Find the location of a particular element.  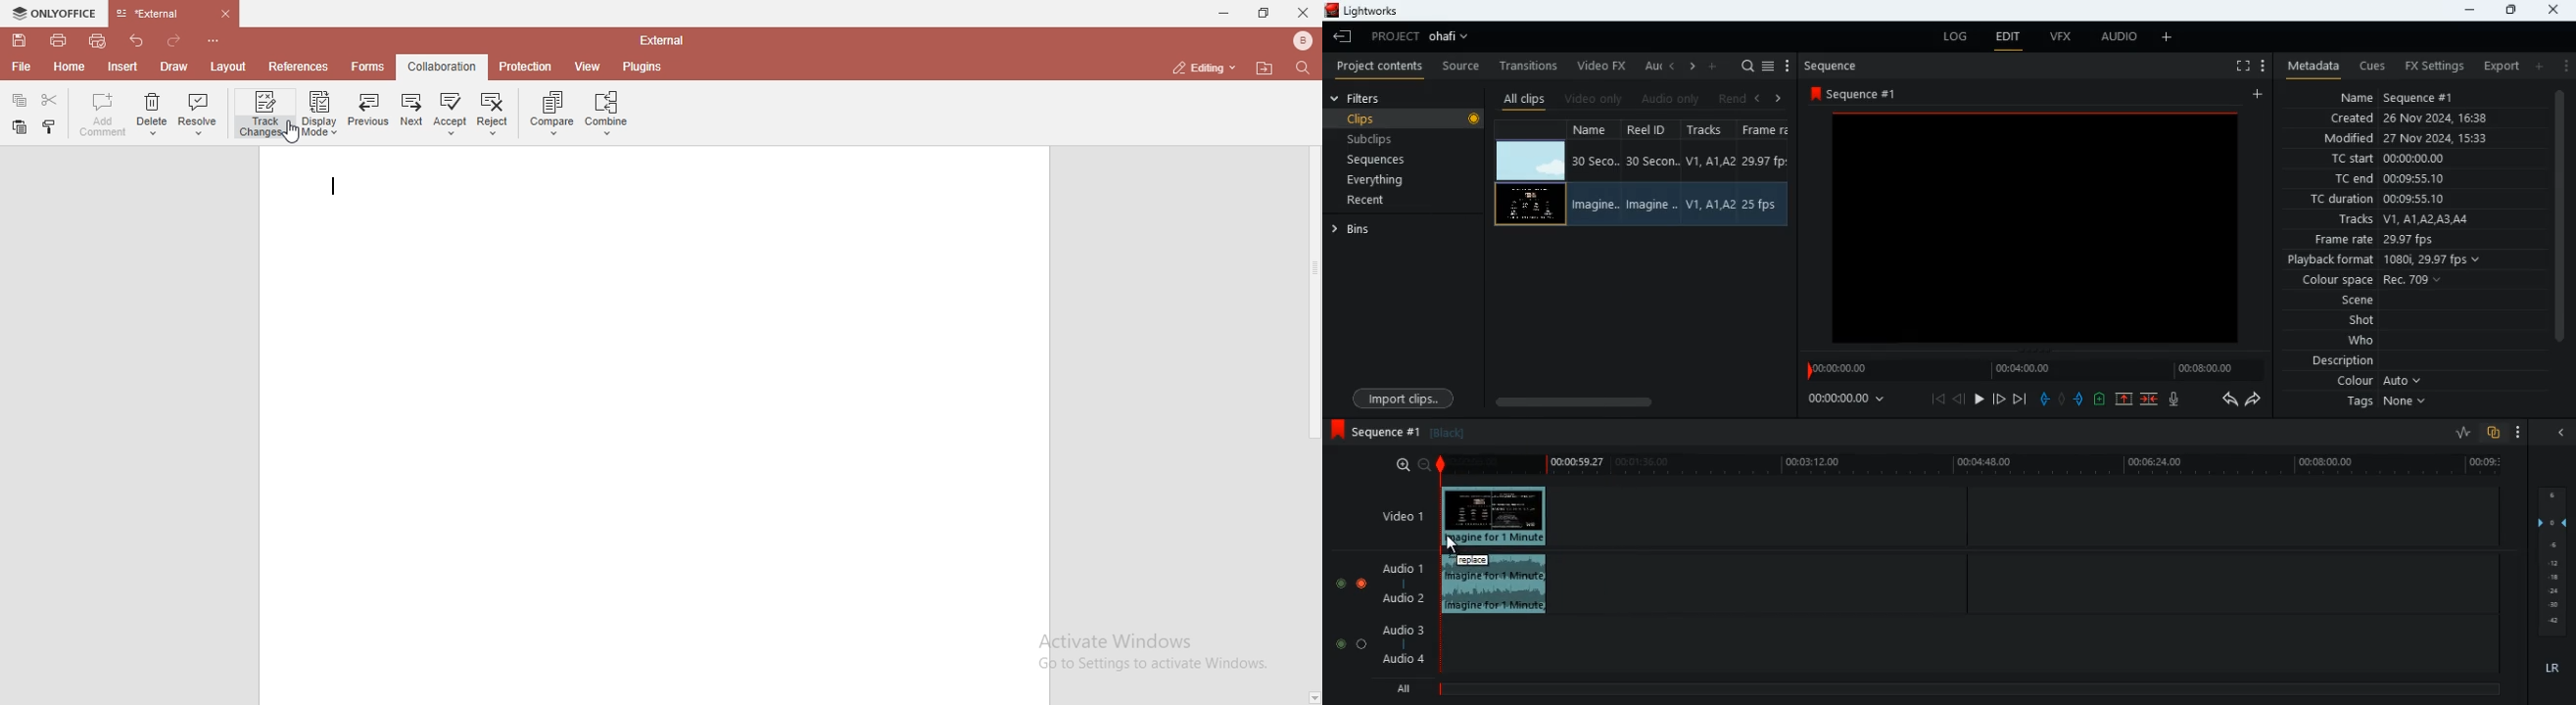

save is located at coordinates (19, 41).